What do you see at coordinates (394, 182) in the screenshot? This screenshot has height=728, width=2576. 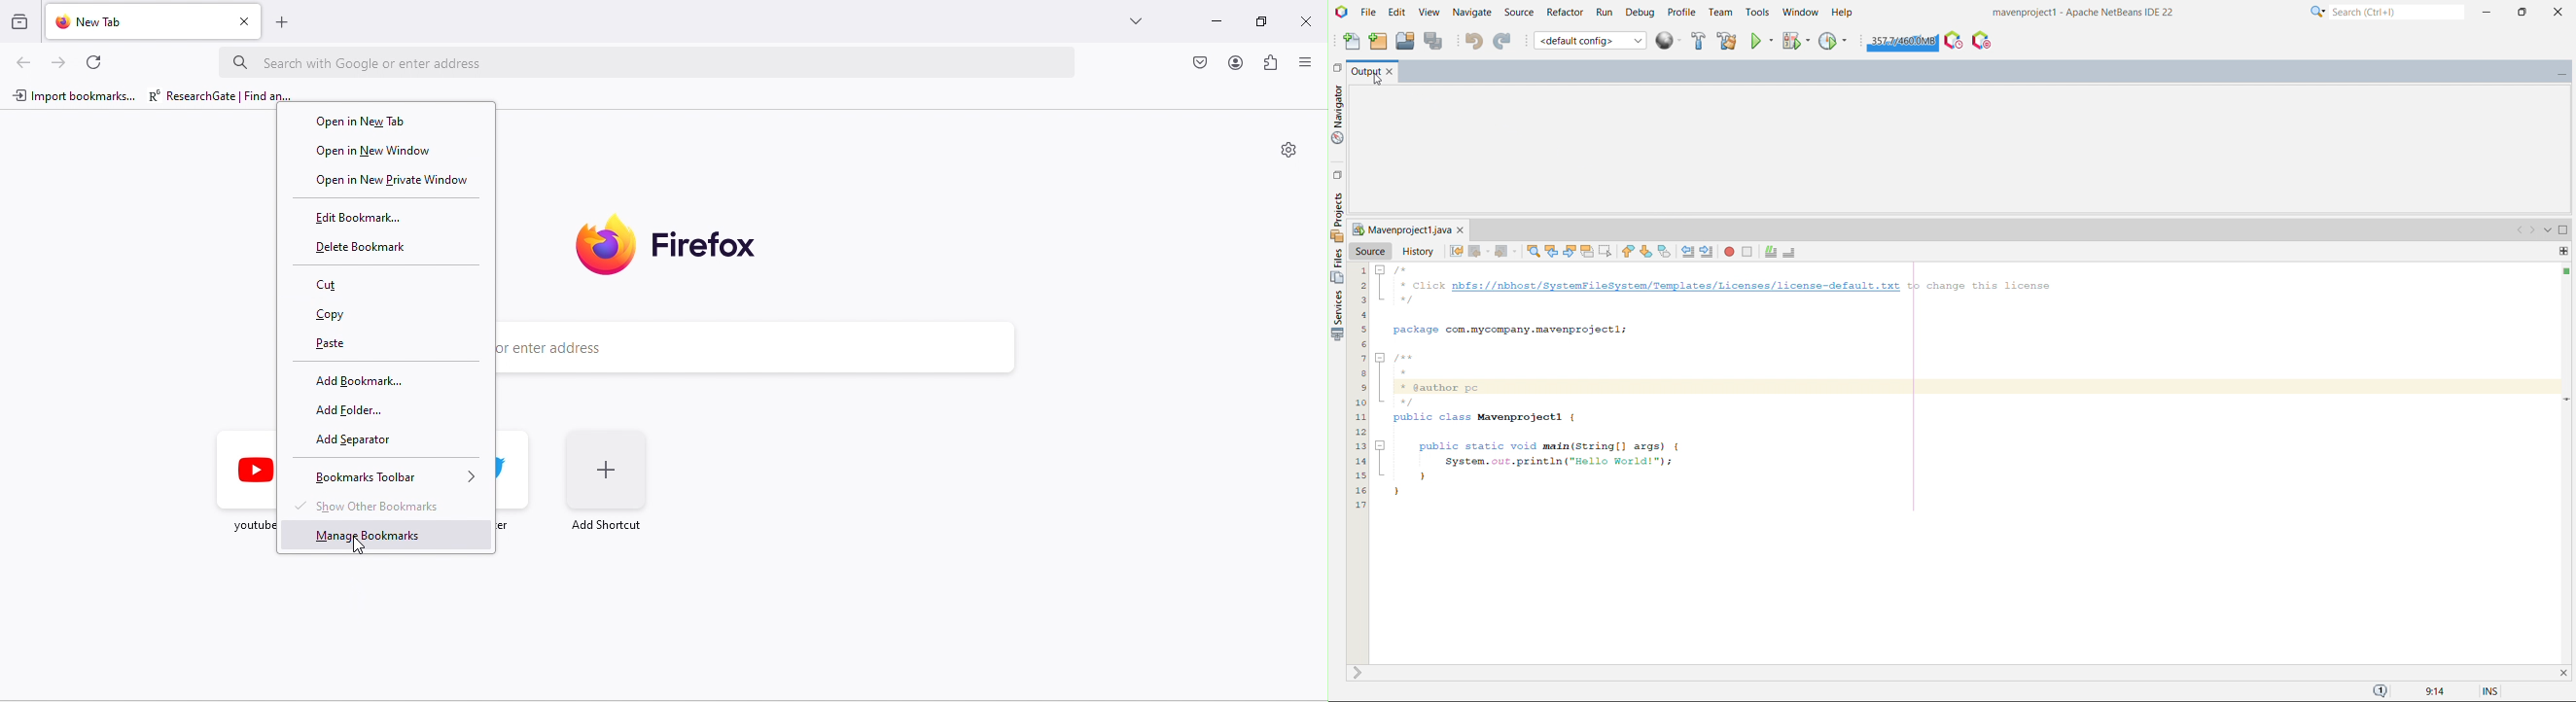 I see `open in new private window` at bounding box center [394, 182].